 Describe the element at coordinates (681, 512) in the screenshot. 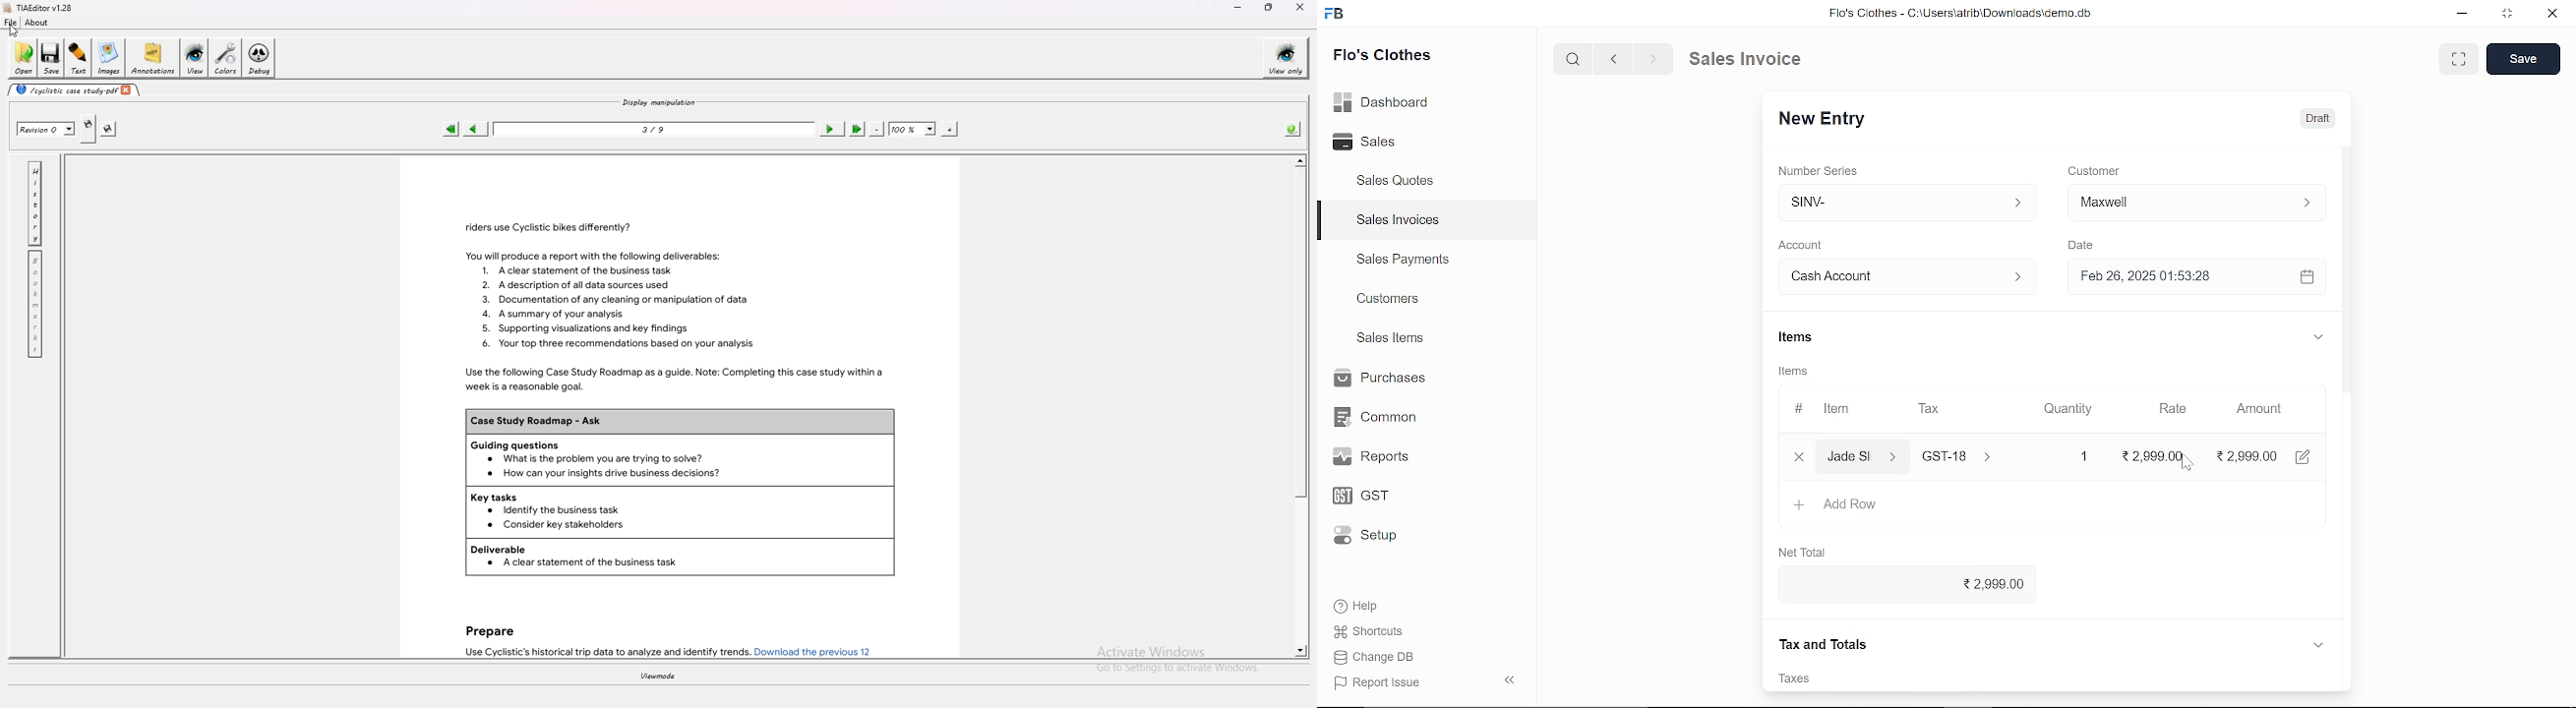

I see `Key tasks Identify the business task Consider key stakeholders` at that location.